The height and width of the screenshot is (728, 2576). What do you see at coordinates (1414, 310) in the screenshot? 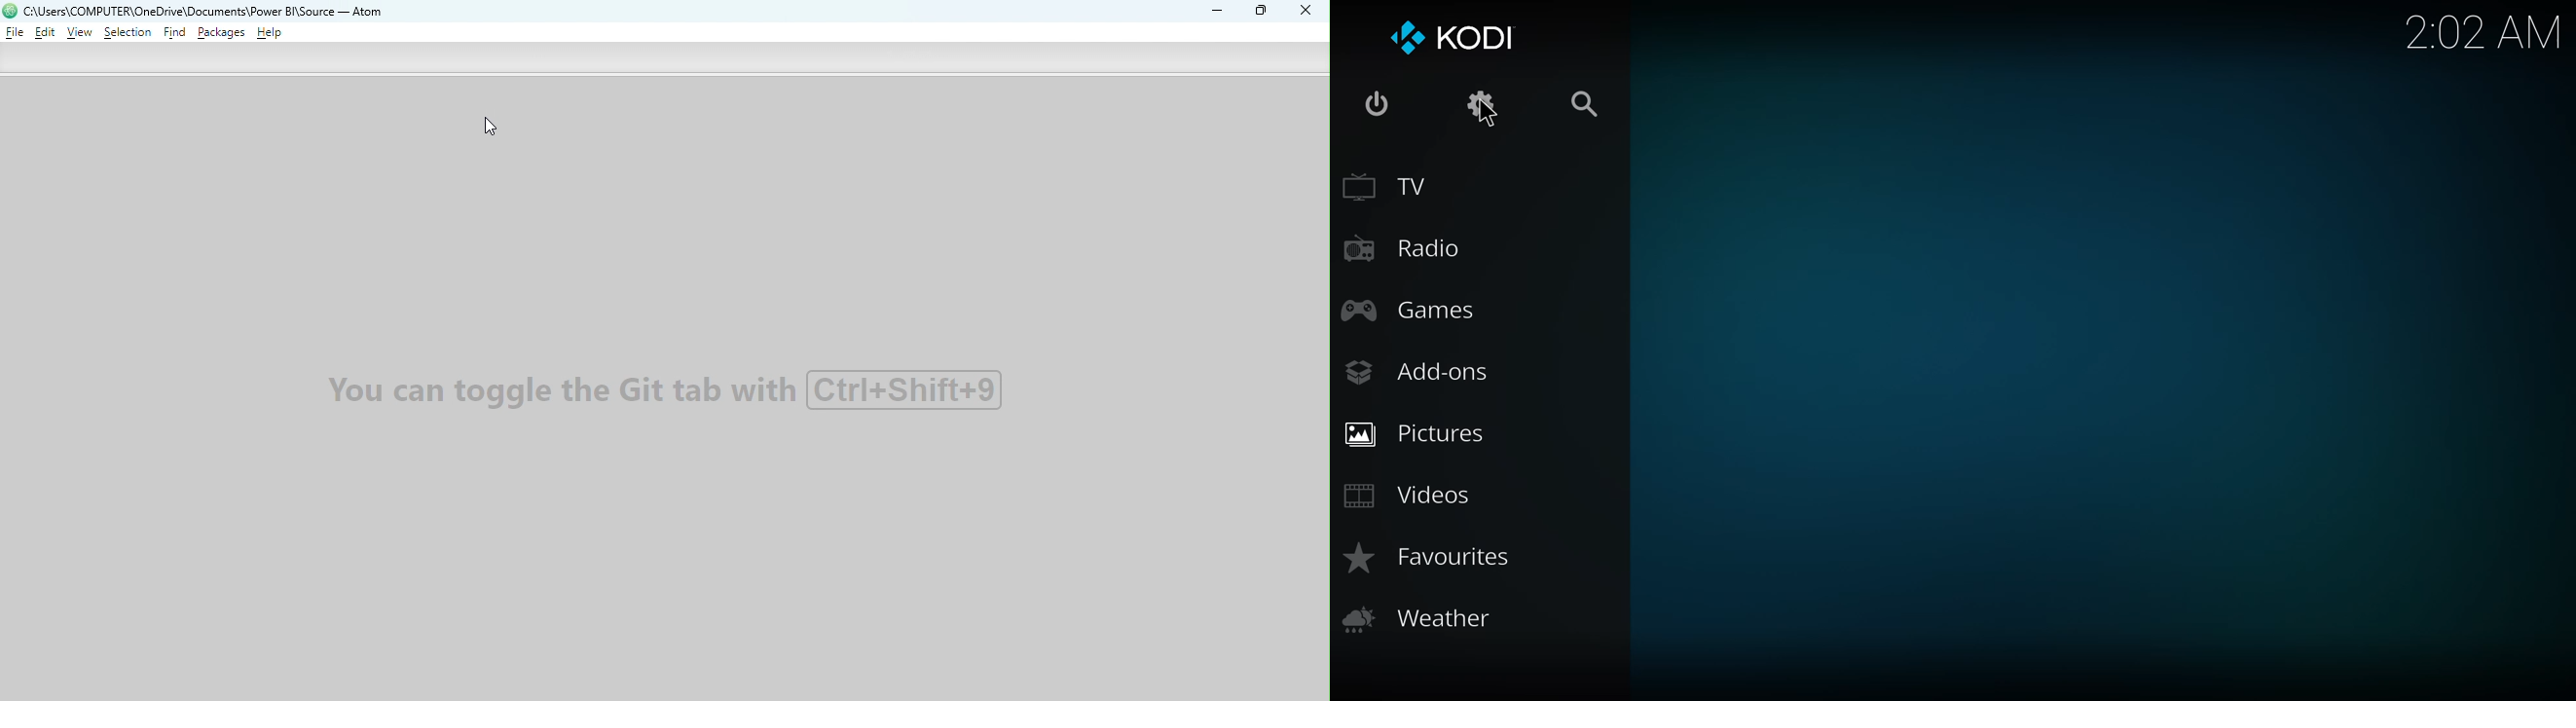
I see `games` at bounding box center [1414, 310].